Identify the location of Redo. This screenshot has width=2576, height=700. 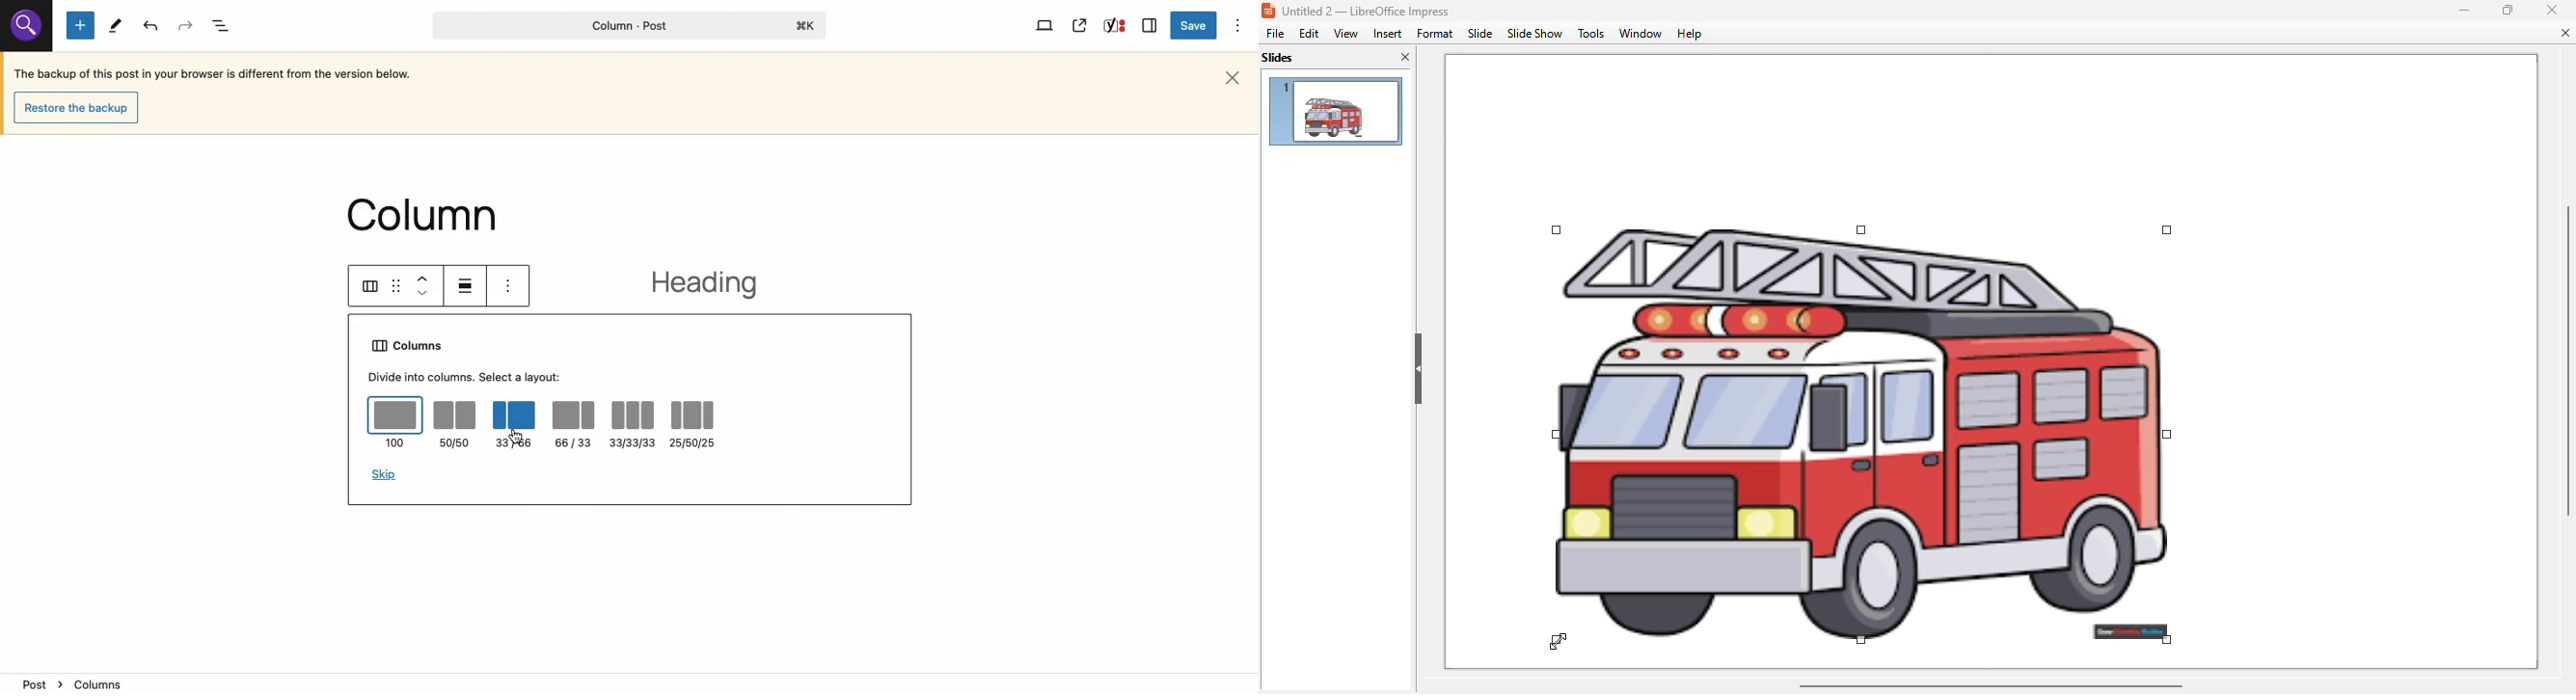
(186, 26).